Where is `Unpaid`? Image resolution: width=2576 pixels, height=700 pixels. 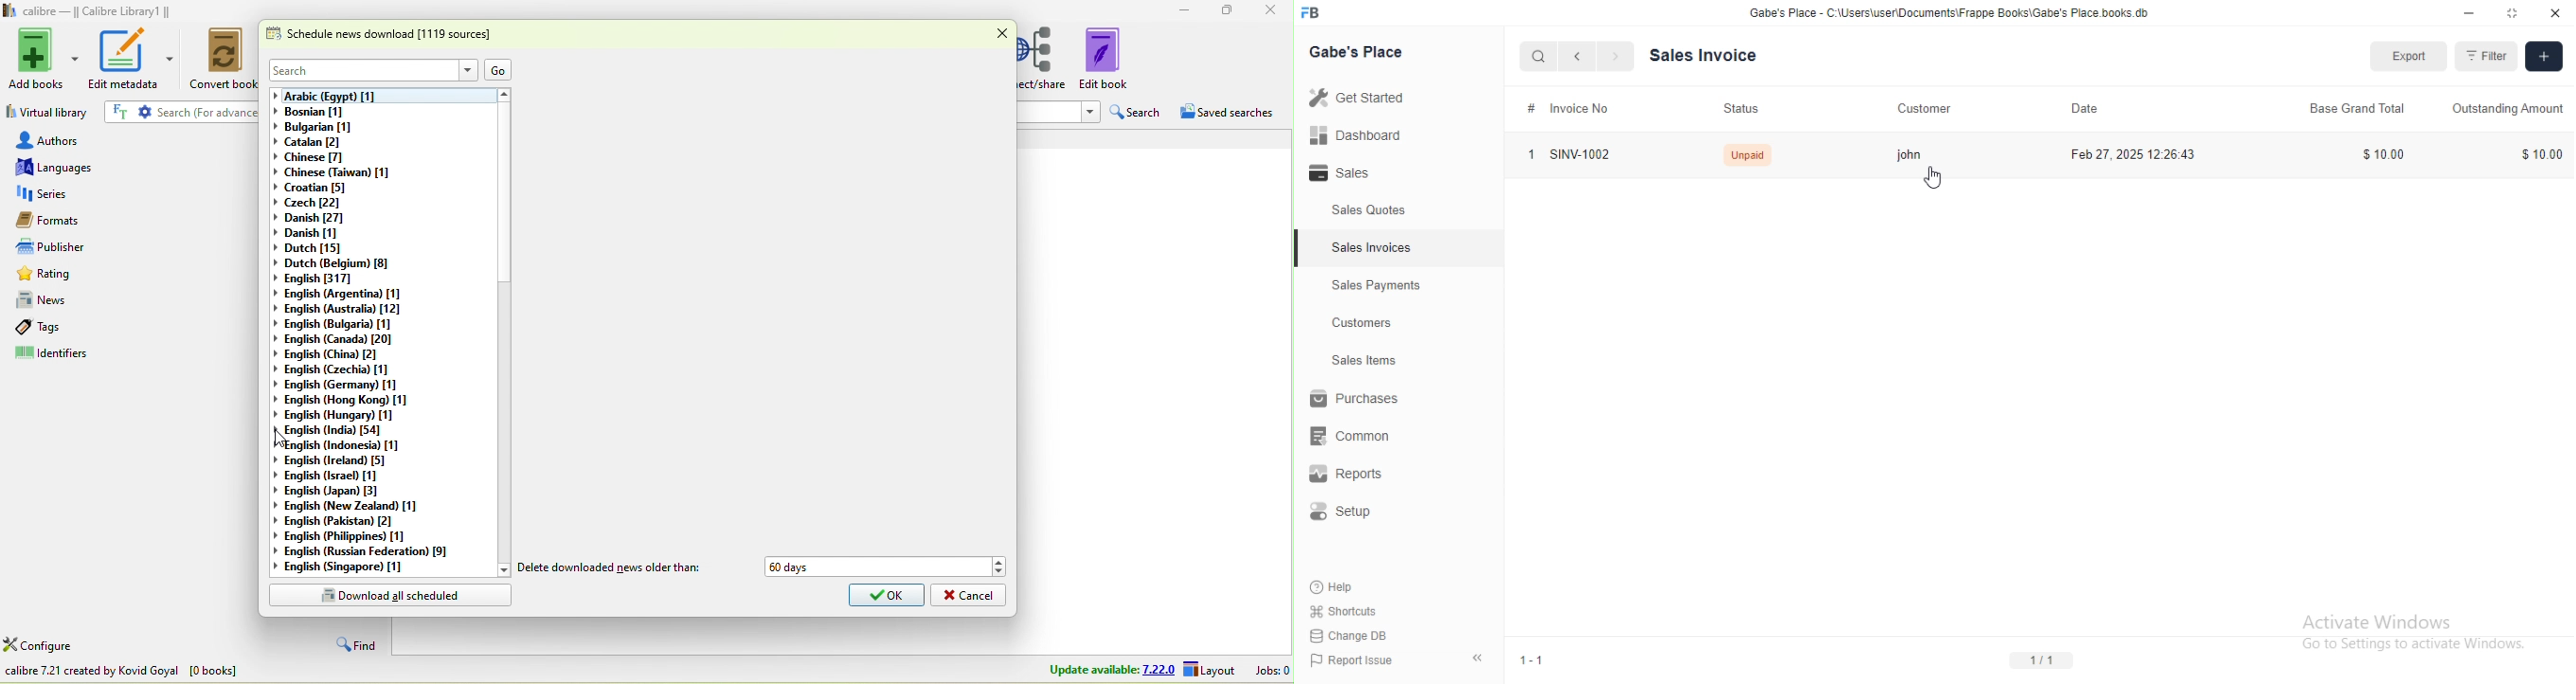 Unpaid is located at coordinates (1748, 154).